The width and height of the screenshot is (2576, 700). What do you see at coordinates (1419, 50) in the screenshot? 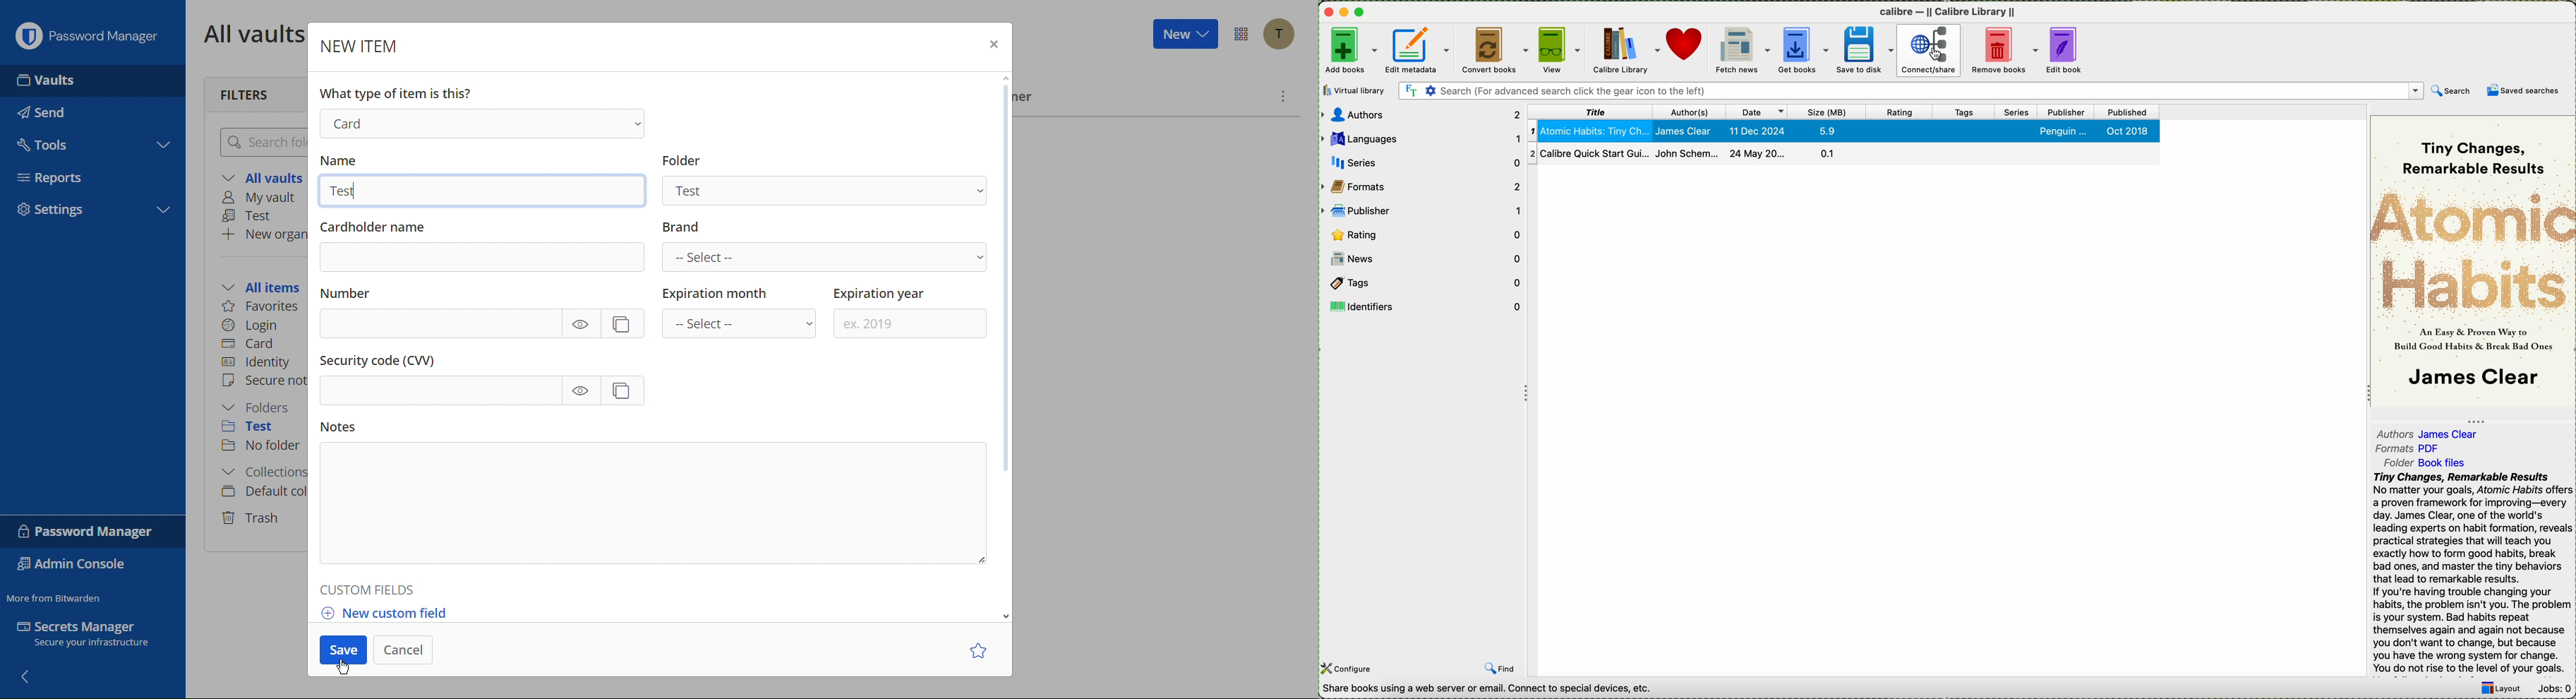
I see `edit metadata` at bounding box center [1419, 50].